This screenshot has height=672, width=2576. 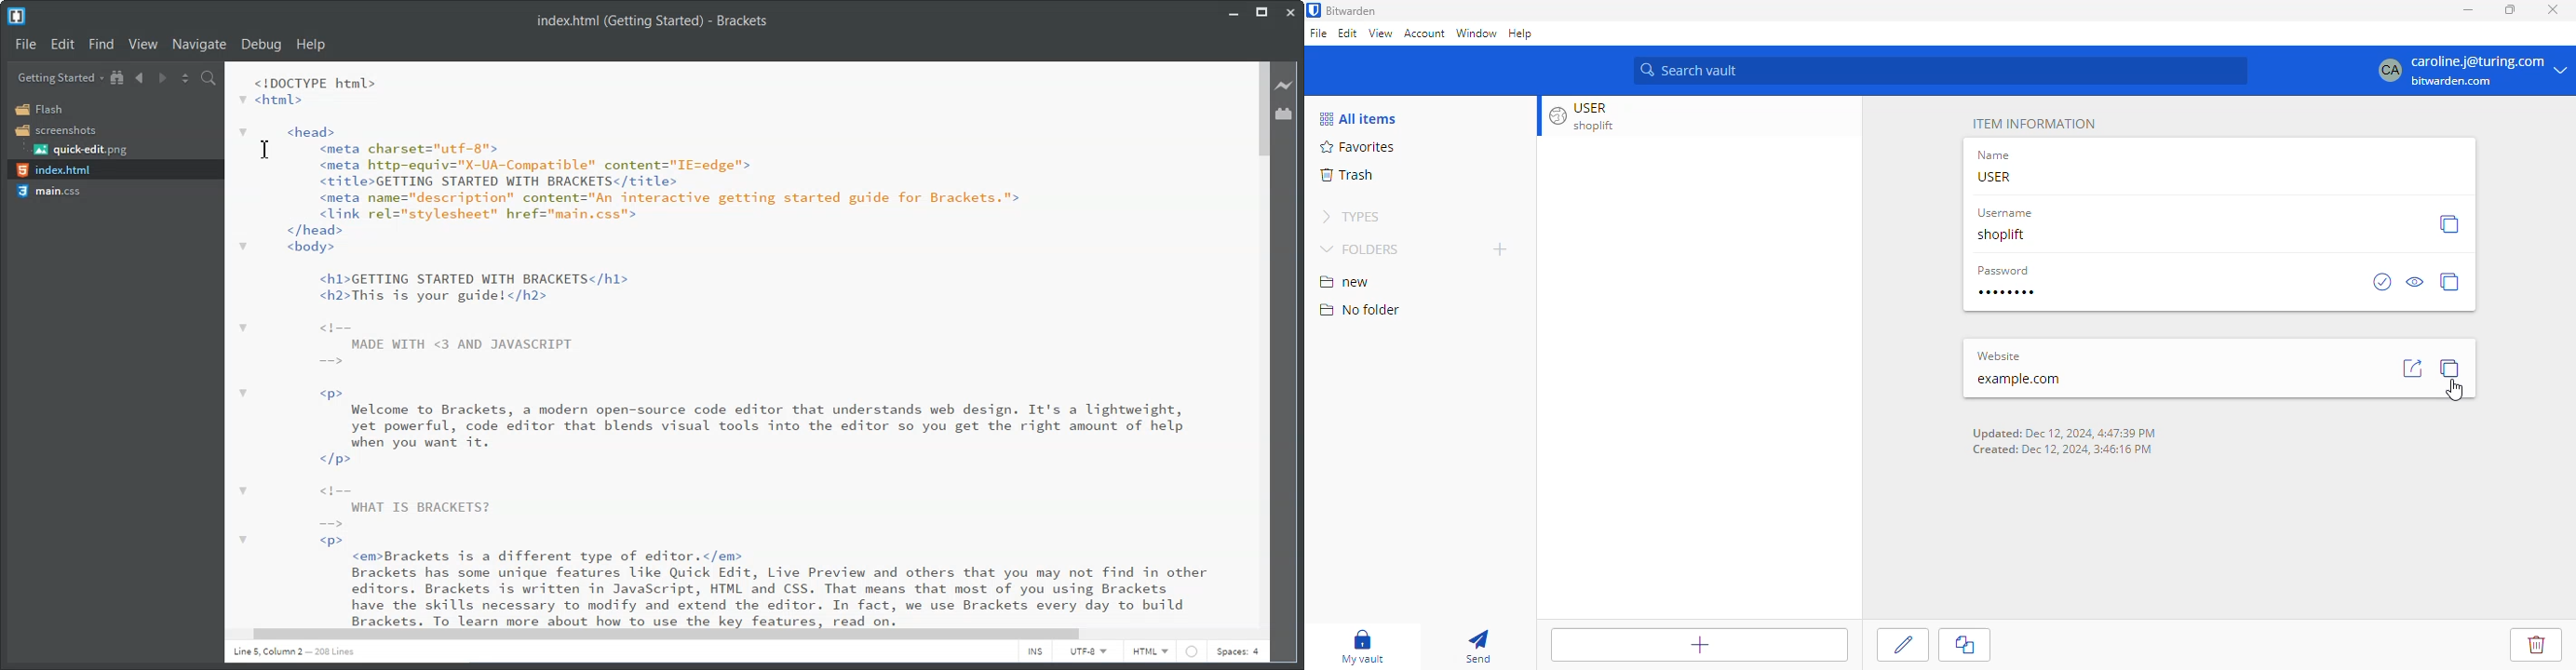 I want to click on folders, so click(x=1361, y=249).